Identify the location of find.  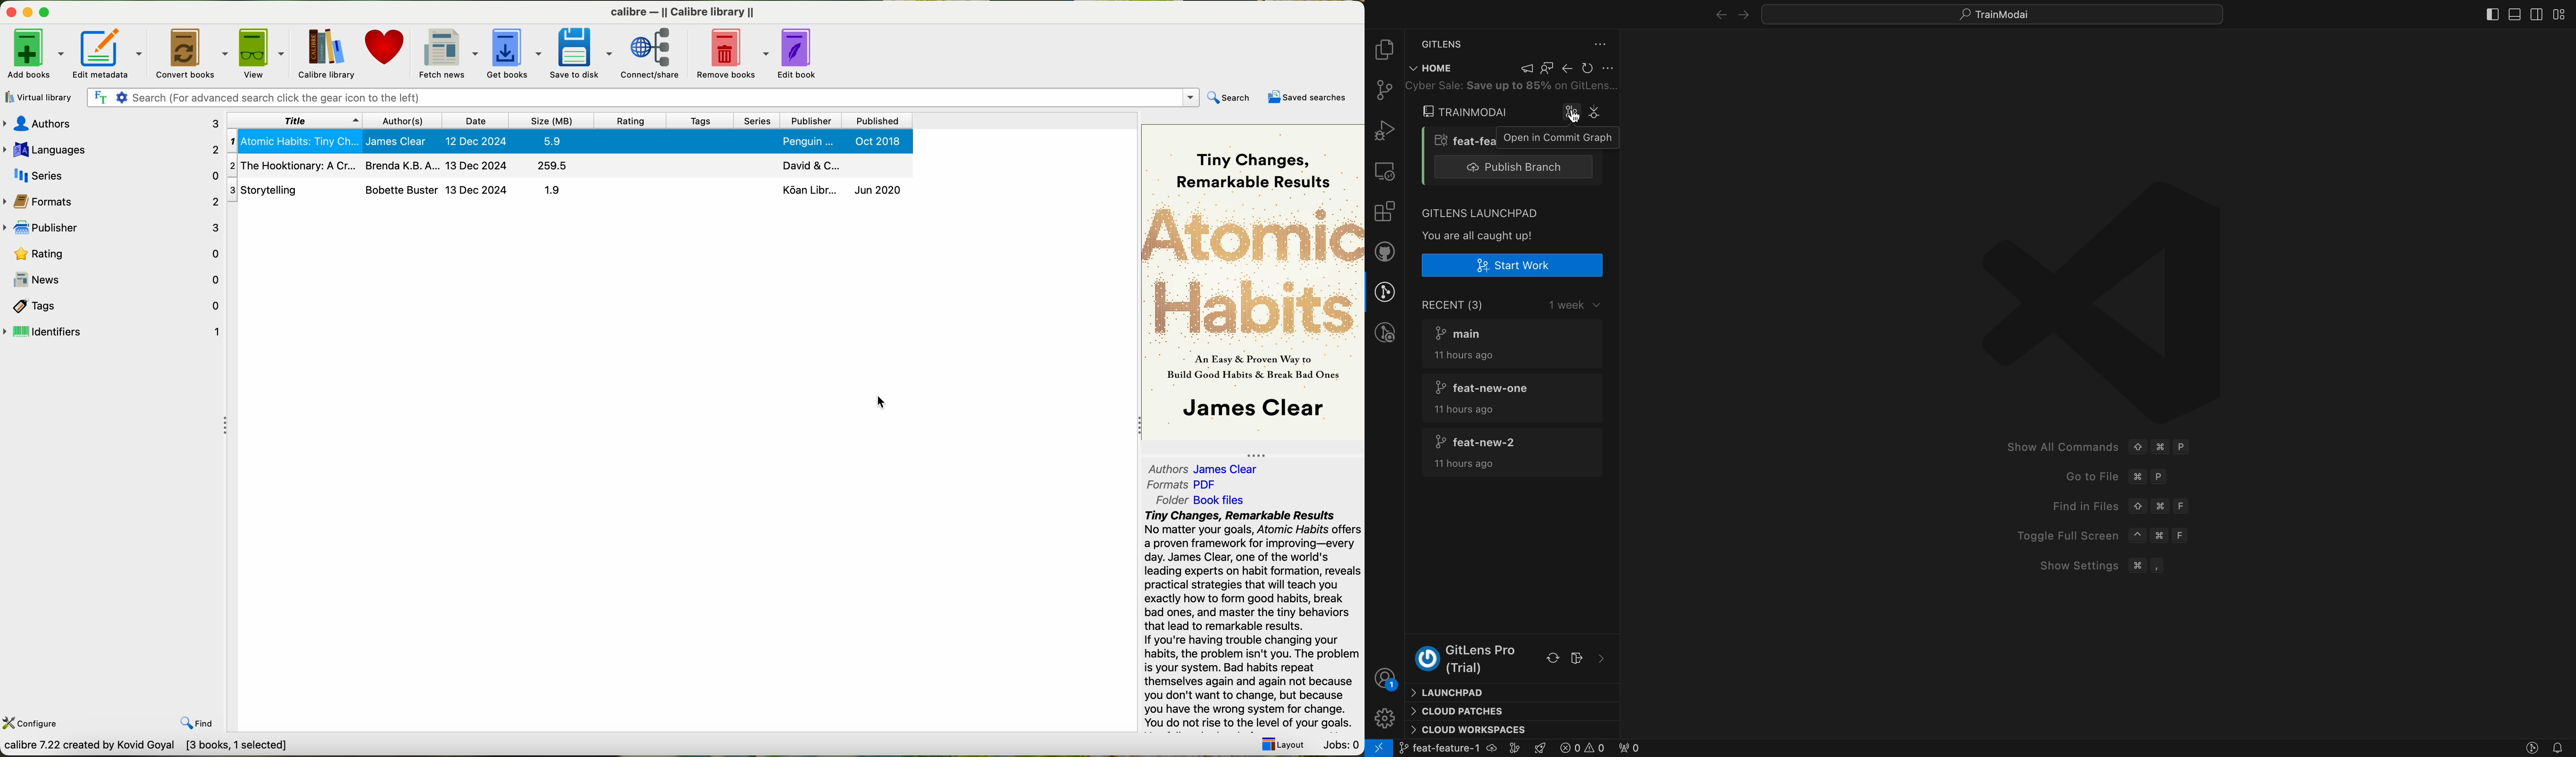
(196, 723).